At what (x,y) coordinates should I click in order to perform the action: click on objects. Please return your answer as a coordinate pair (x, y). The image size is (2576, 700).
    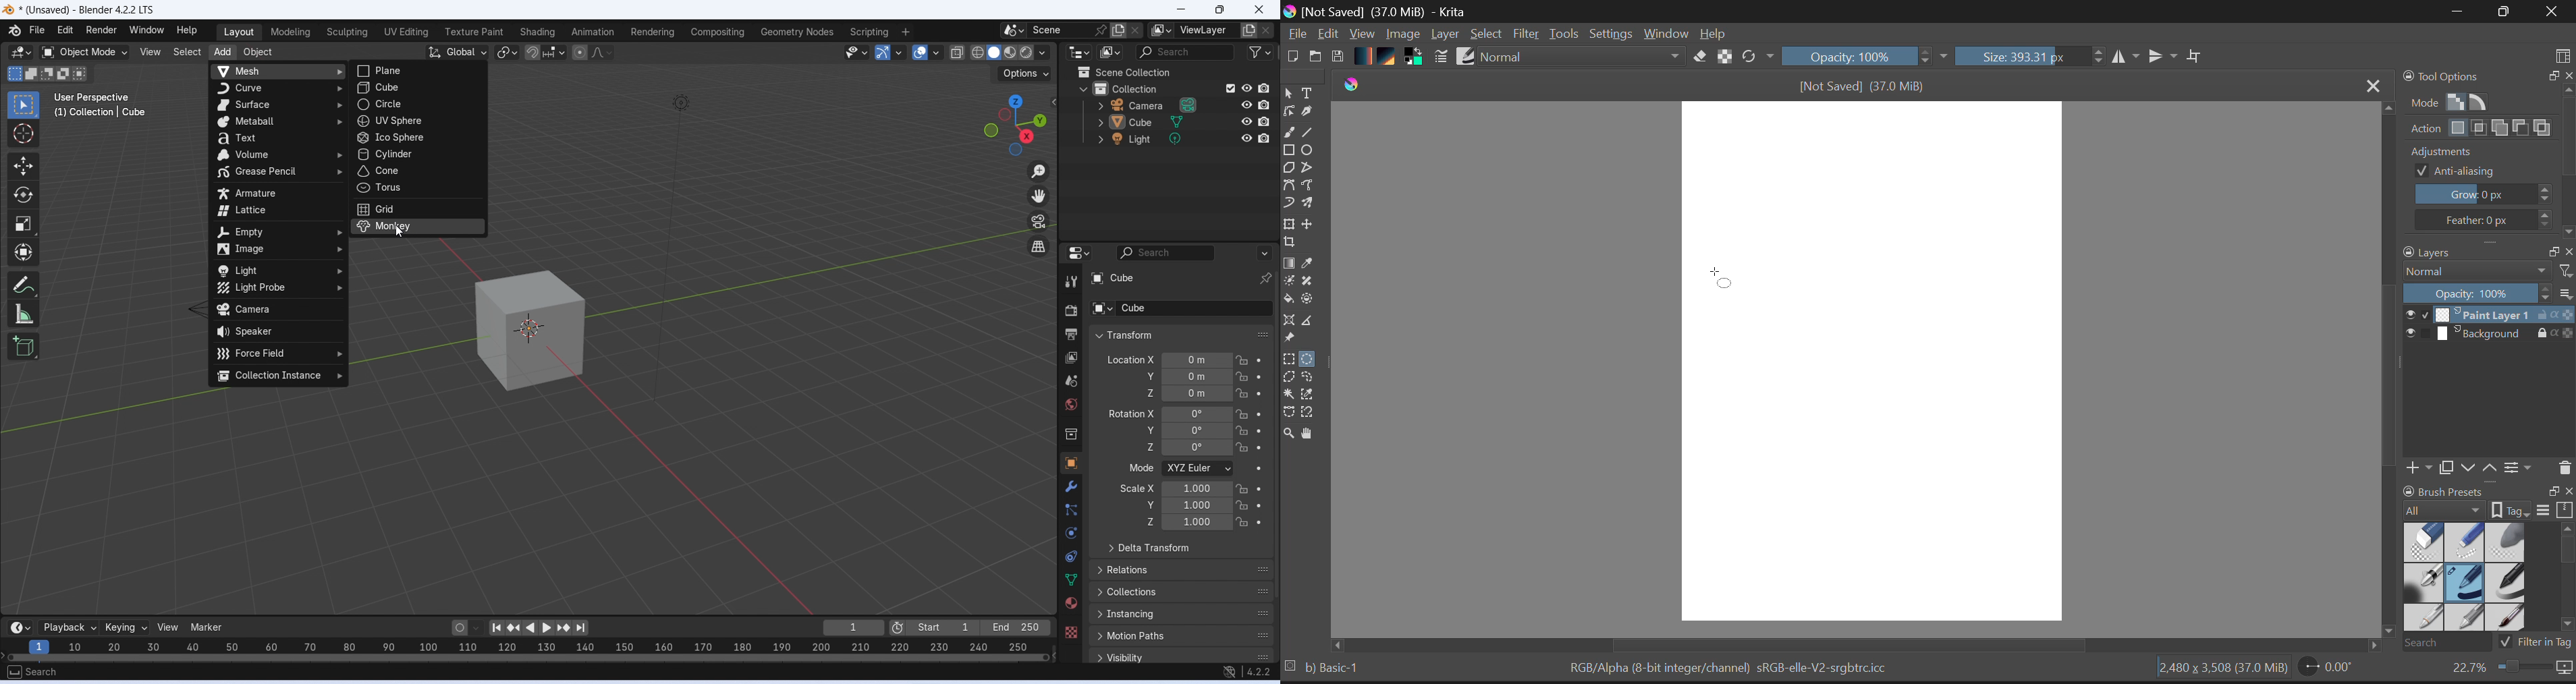
    Looking at the image, I should click on (1071, 463).